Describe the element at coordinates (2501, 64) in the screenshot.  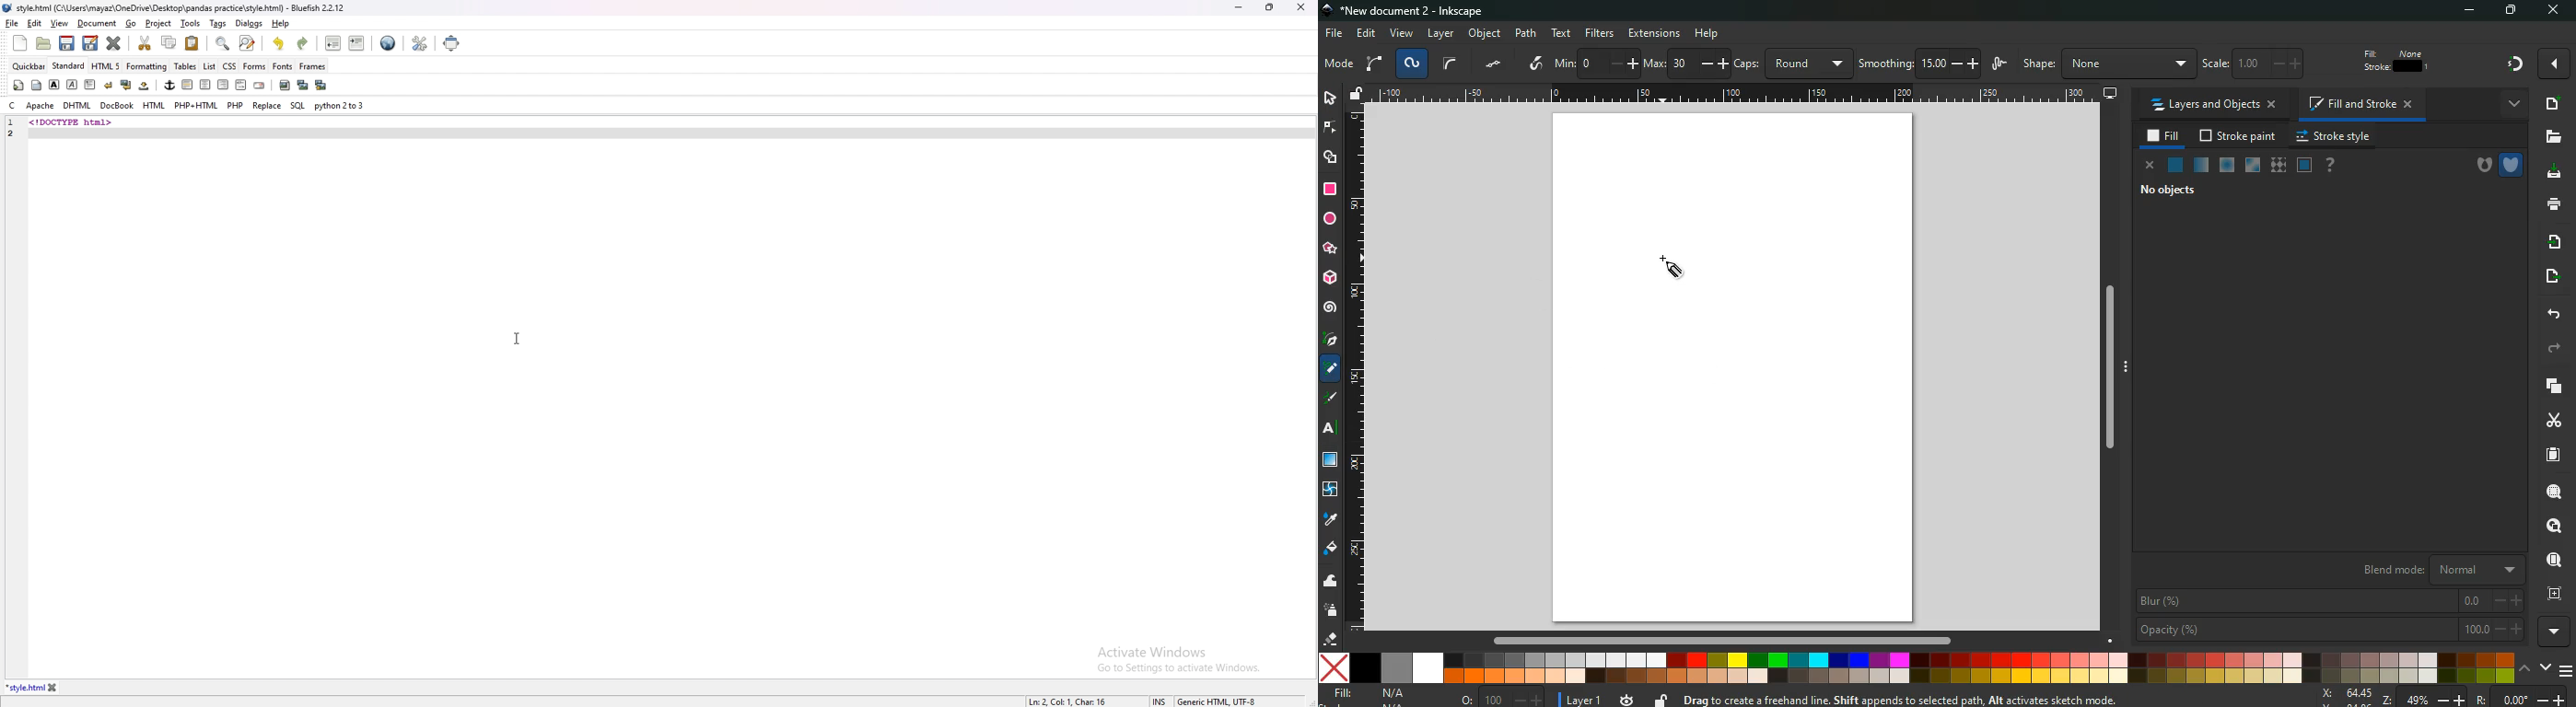
I see `` at that location.